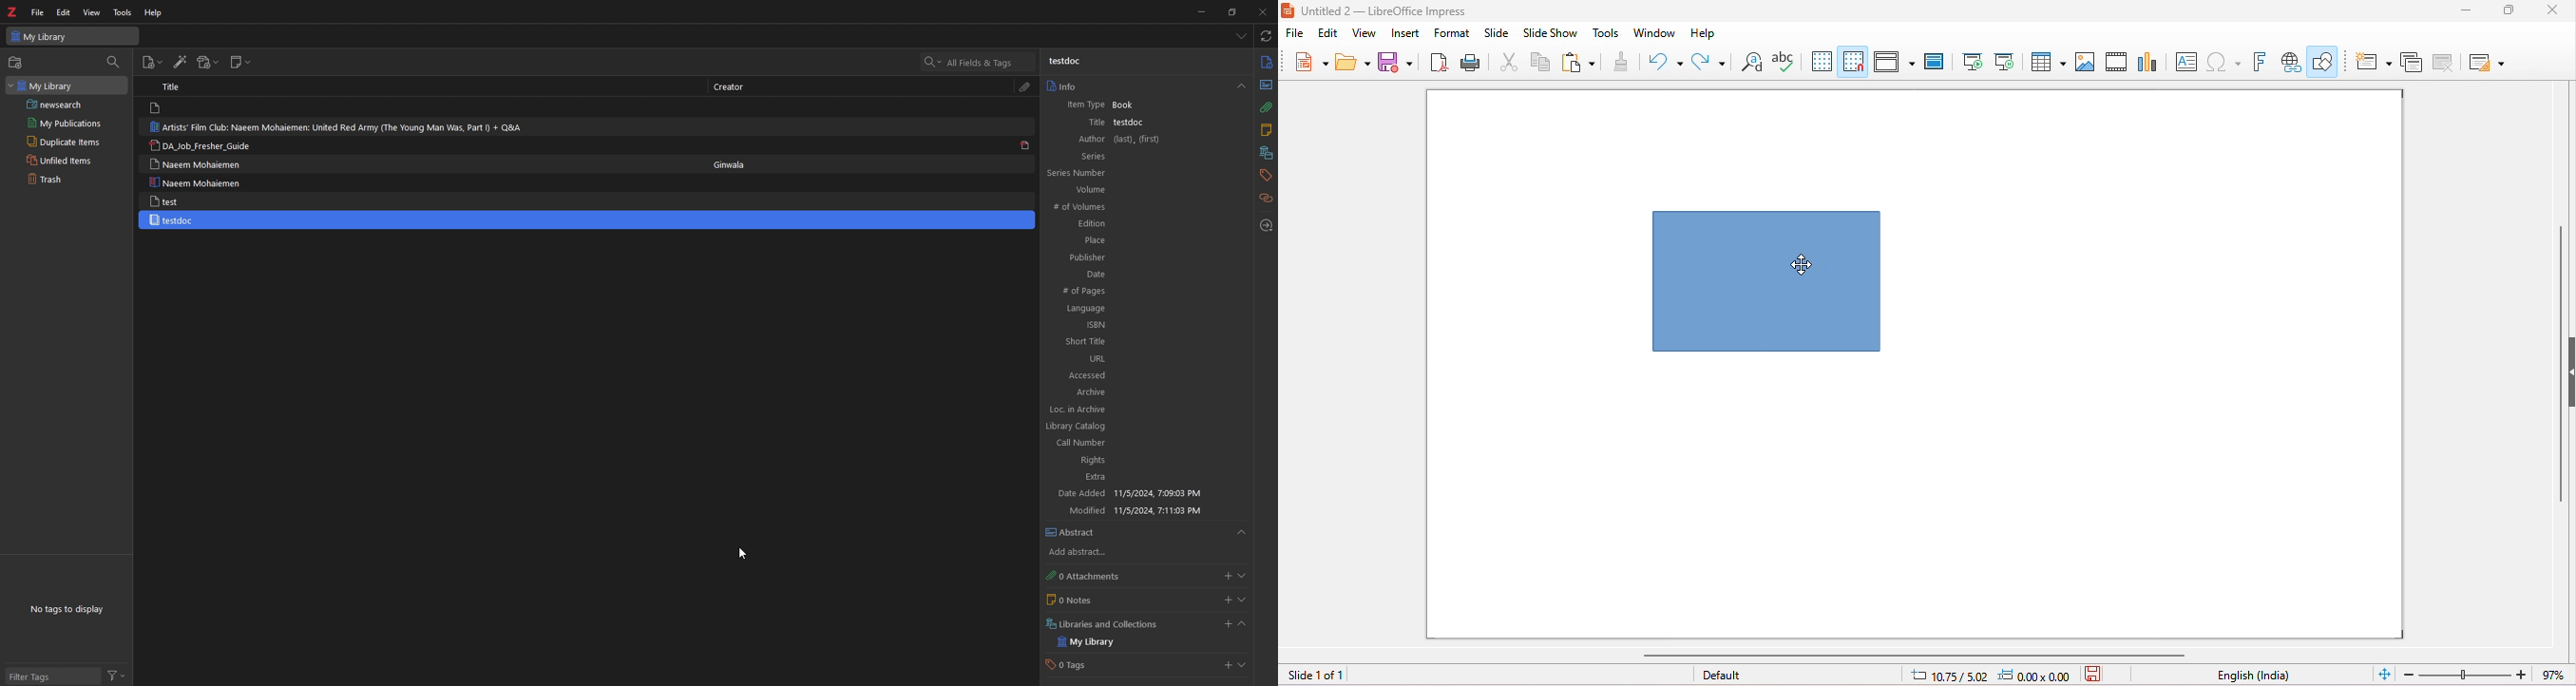 This screenshot has width=2576, height=700. What do you see at coordinates (734, 87) in the screenshot?
I see `Creator` at bounding box center [734, 87].